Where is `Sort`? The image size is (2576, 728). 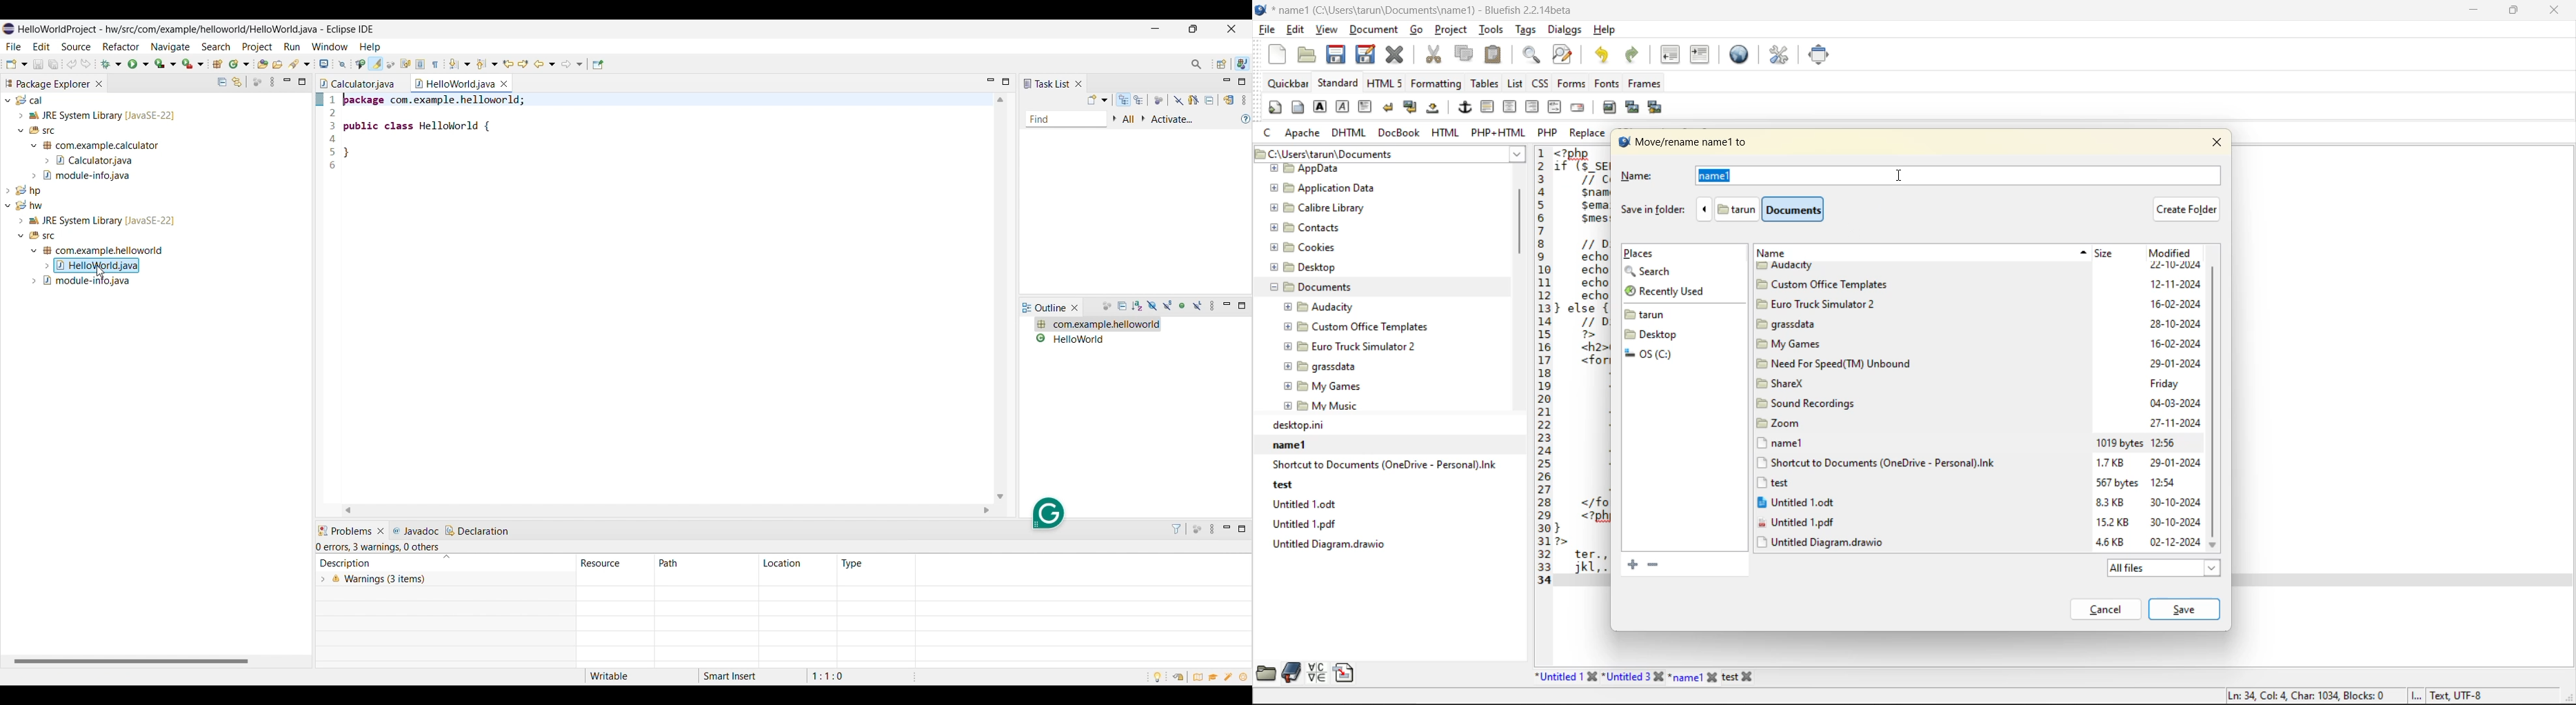
Sort is located at coordinates (1139, 306).